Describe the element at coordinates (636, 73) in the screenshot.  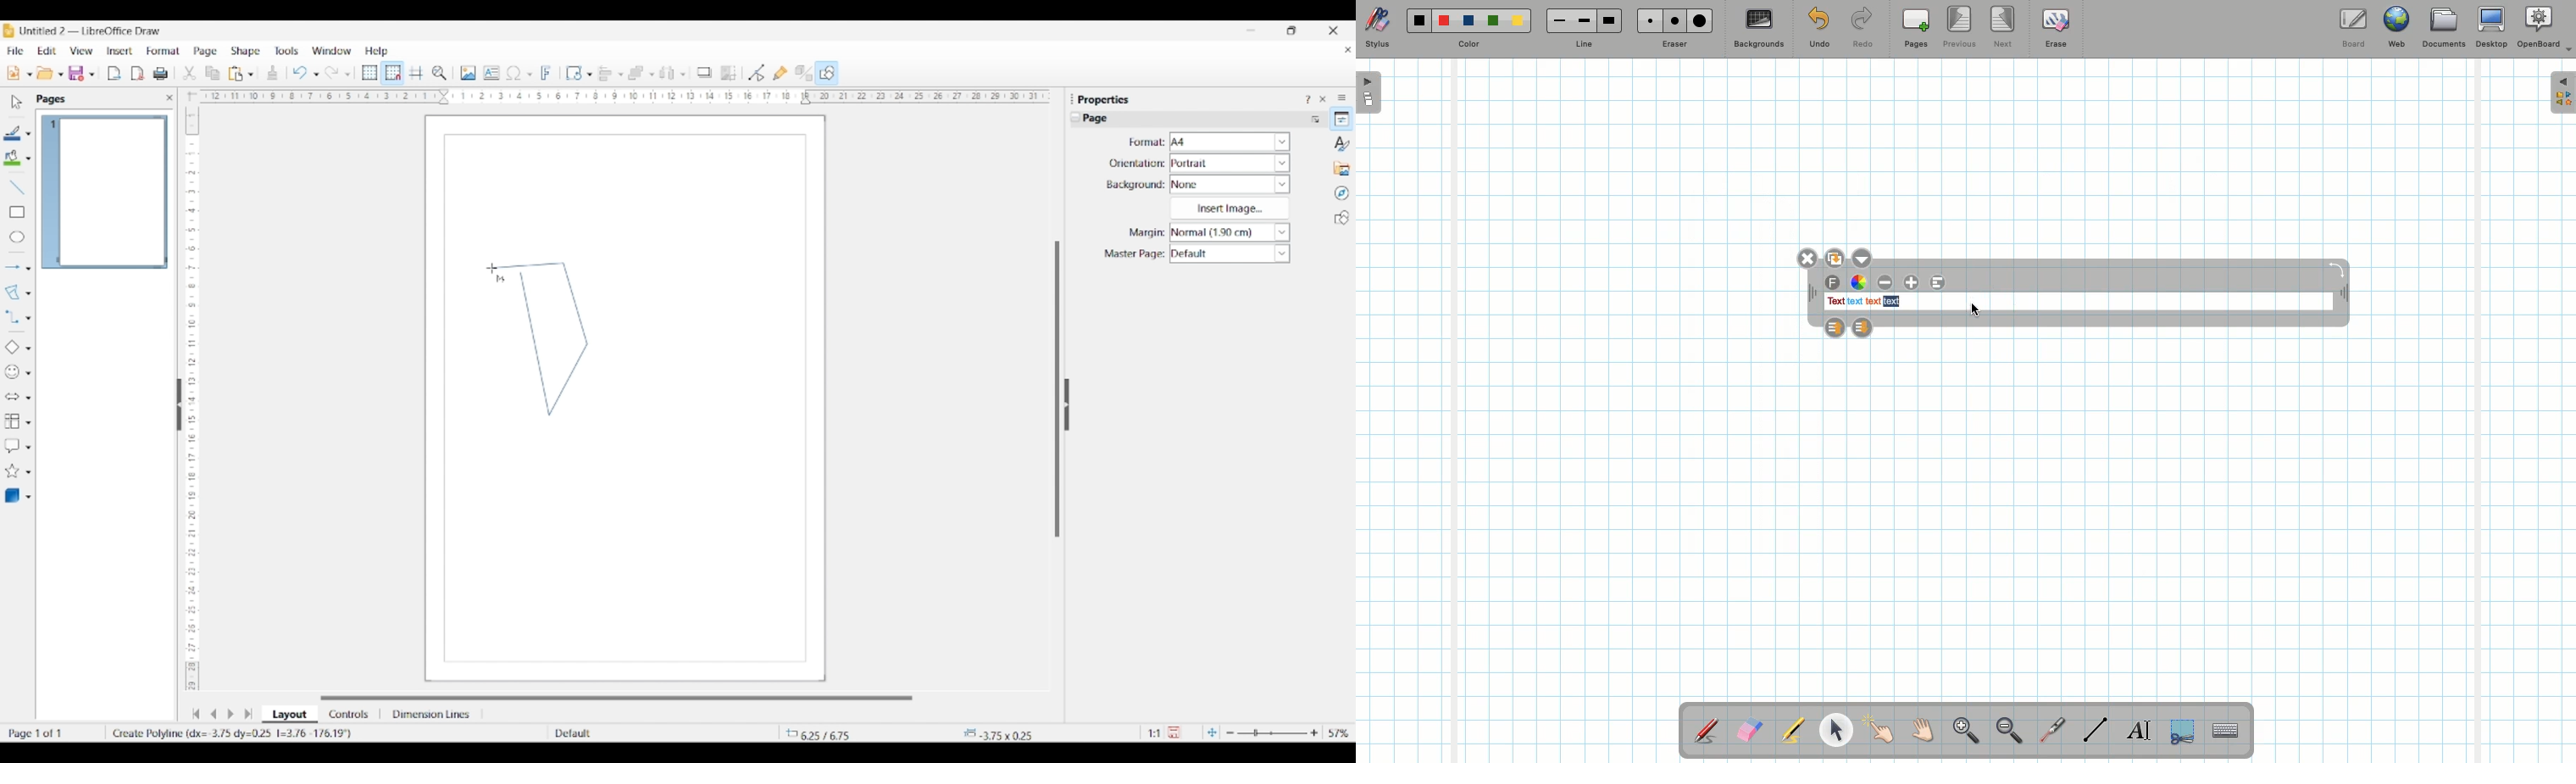
I see `Selected arrangement` at that location.